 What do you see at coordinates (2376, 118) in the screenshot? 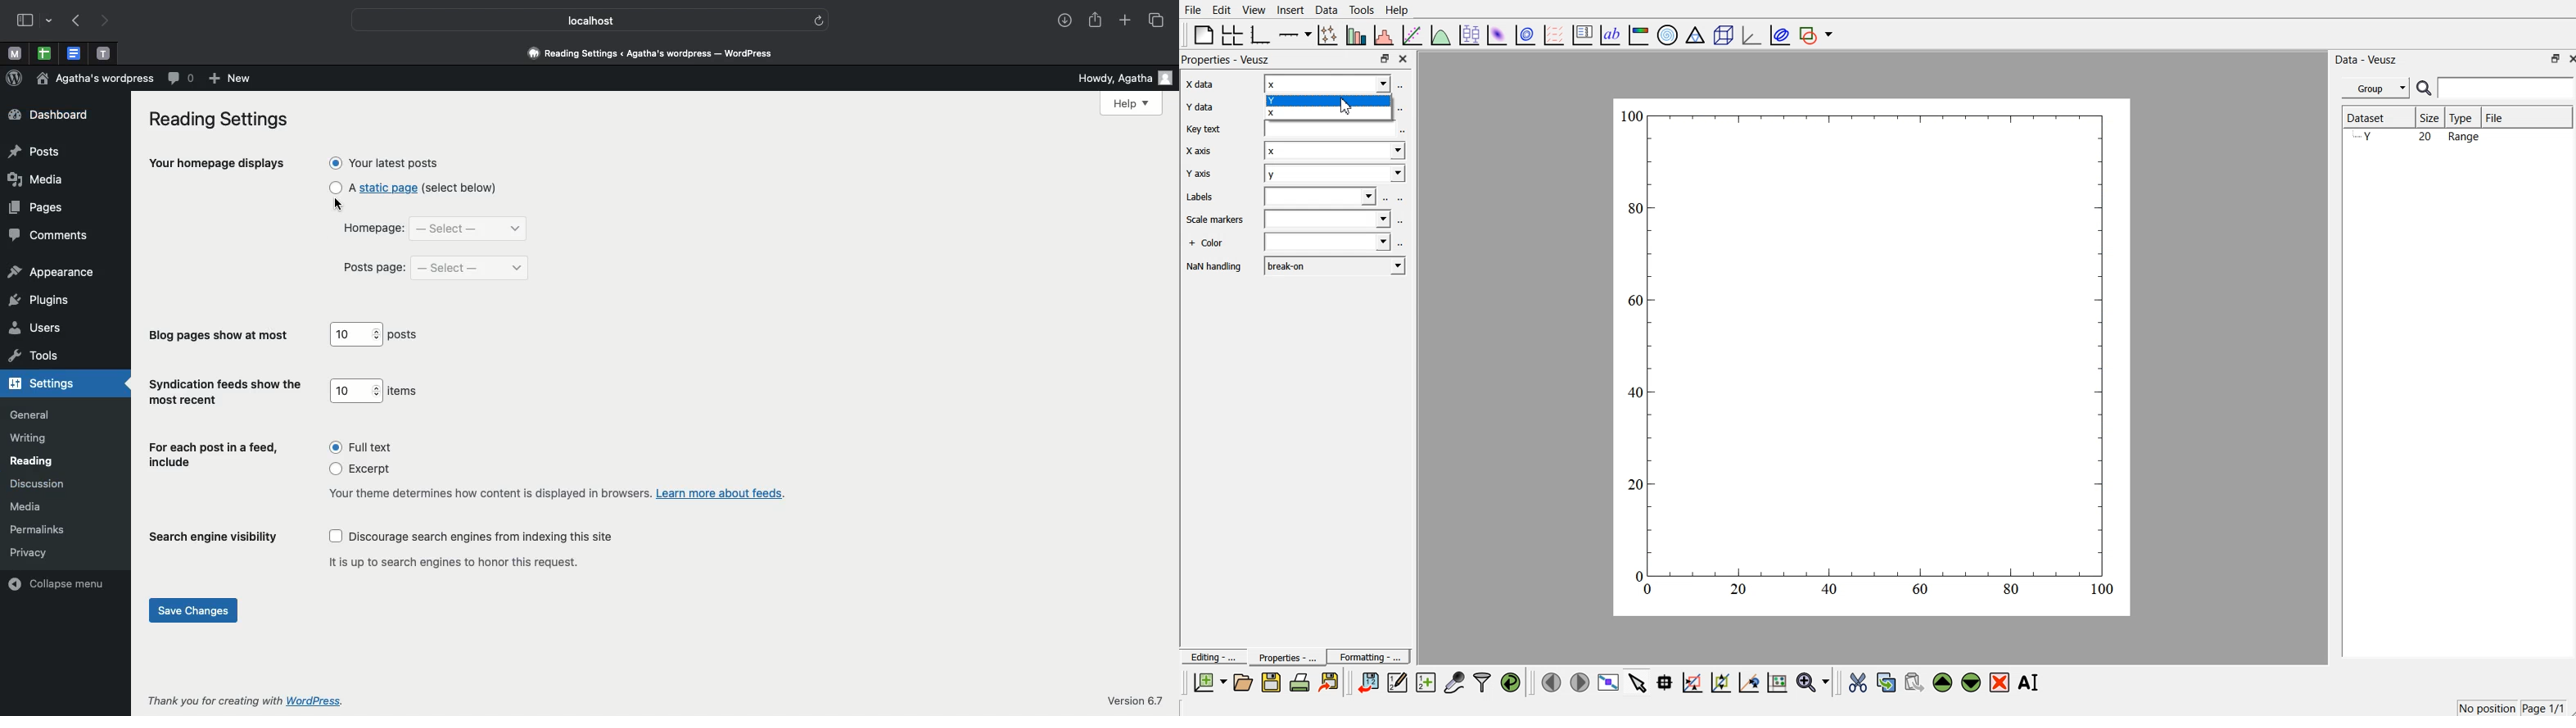
I see `Dataset` at bounding box center [2376, 118].